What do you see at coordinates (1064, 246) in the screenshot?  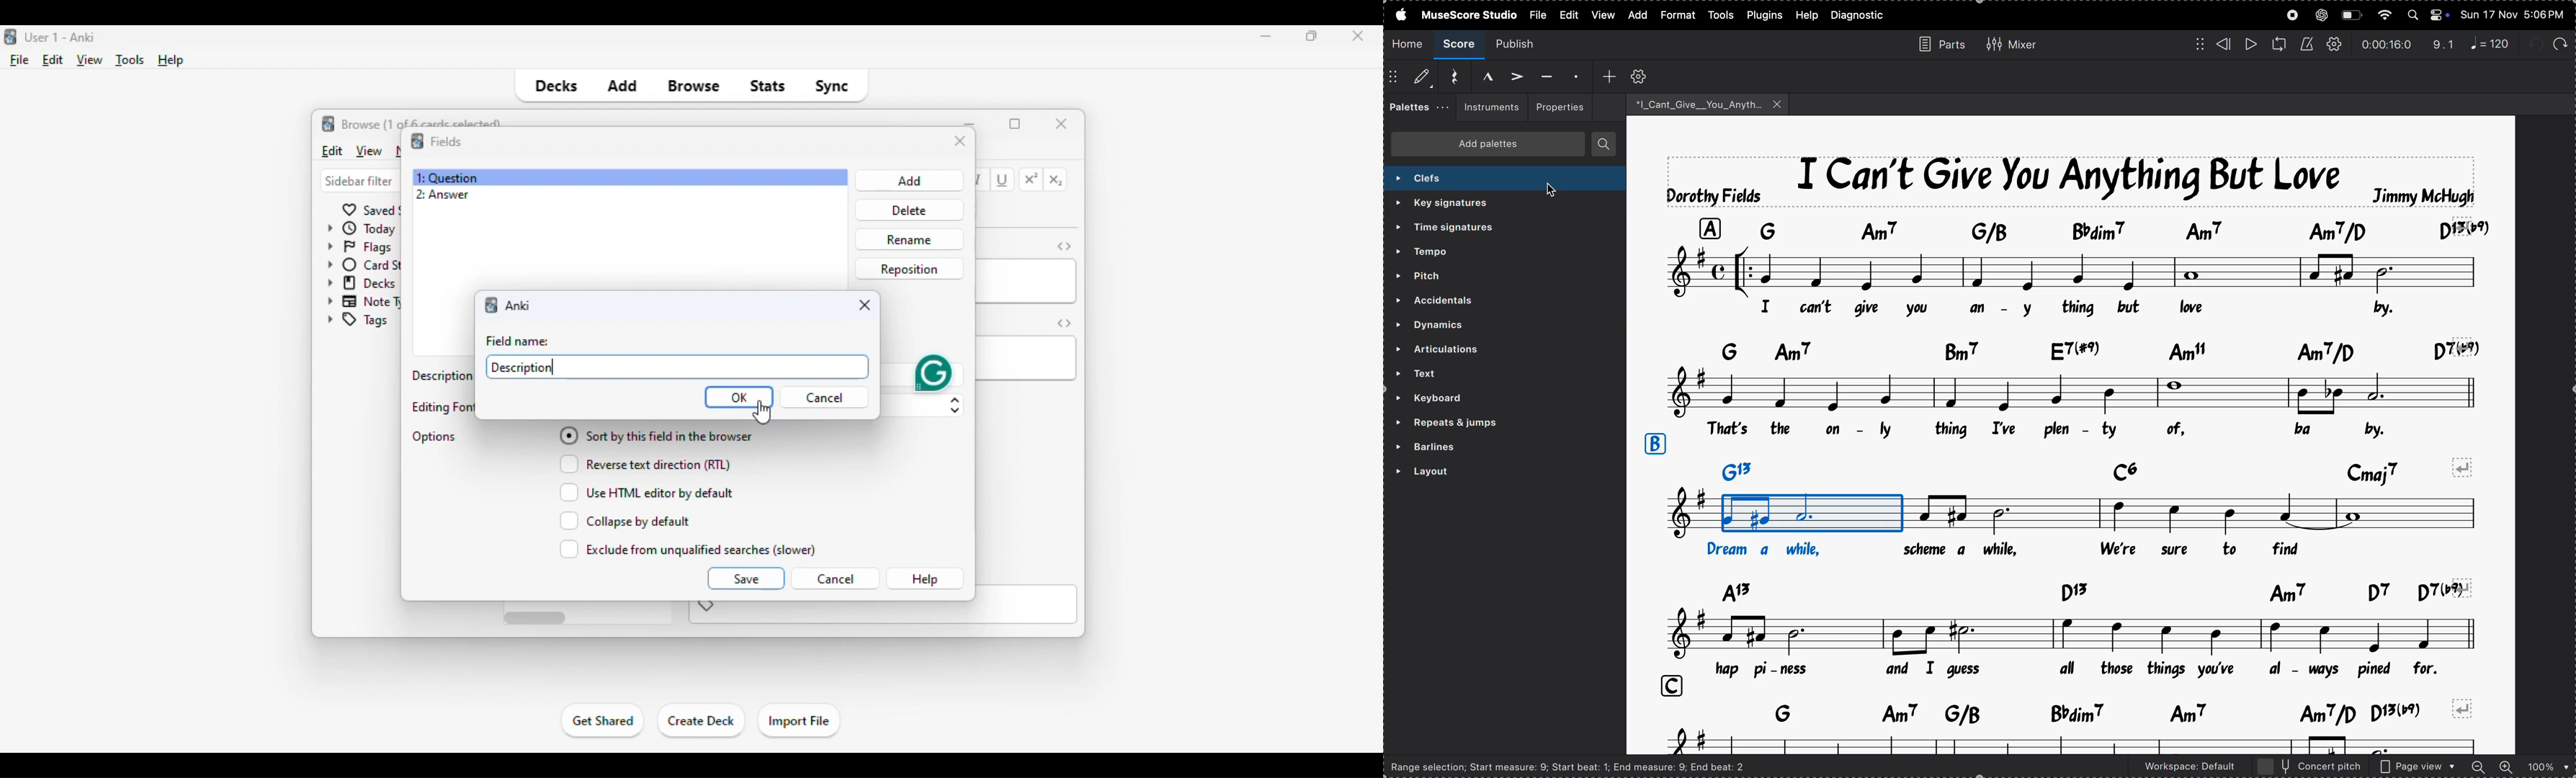 I see `toggle HTML editor` at bounding box center [1064, 246].